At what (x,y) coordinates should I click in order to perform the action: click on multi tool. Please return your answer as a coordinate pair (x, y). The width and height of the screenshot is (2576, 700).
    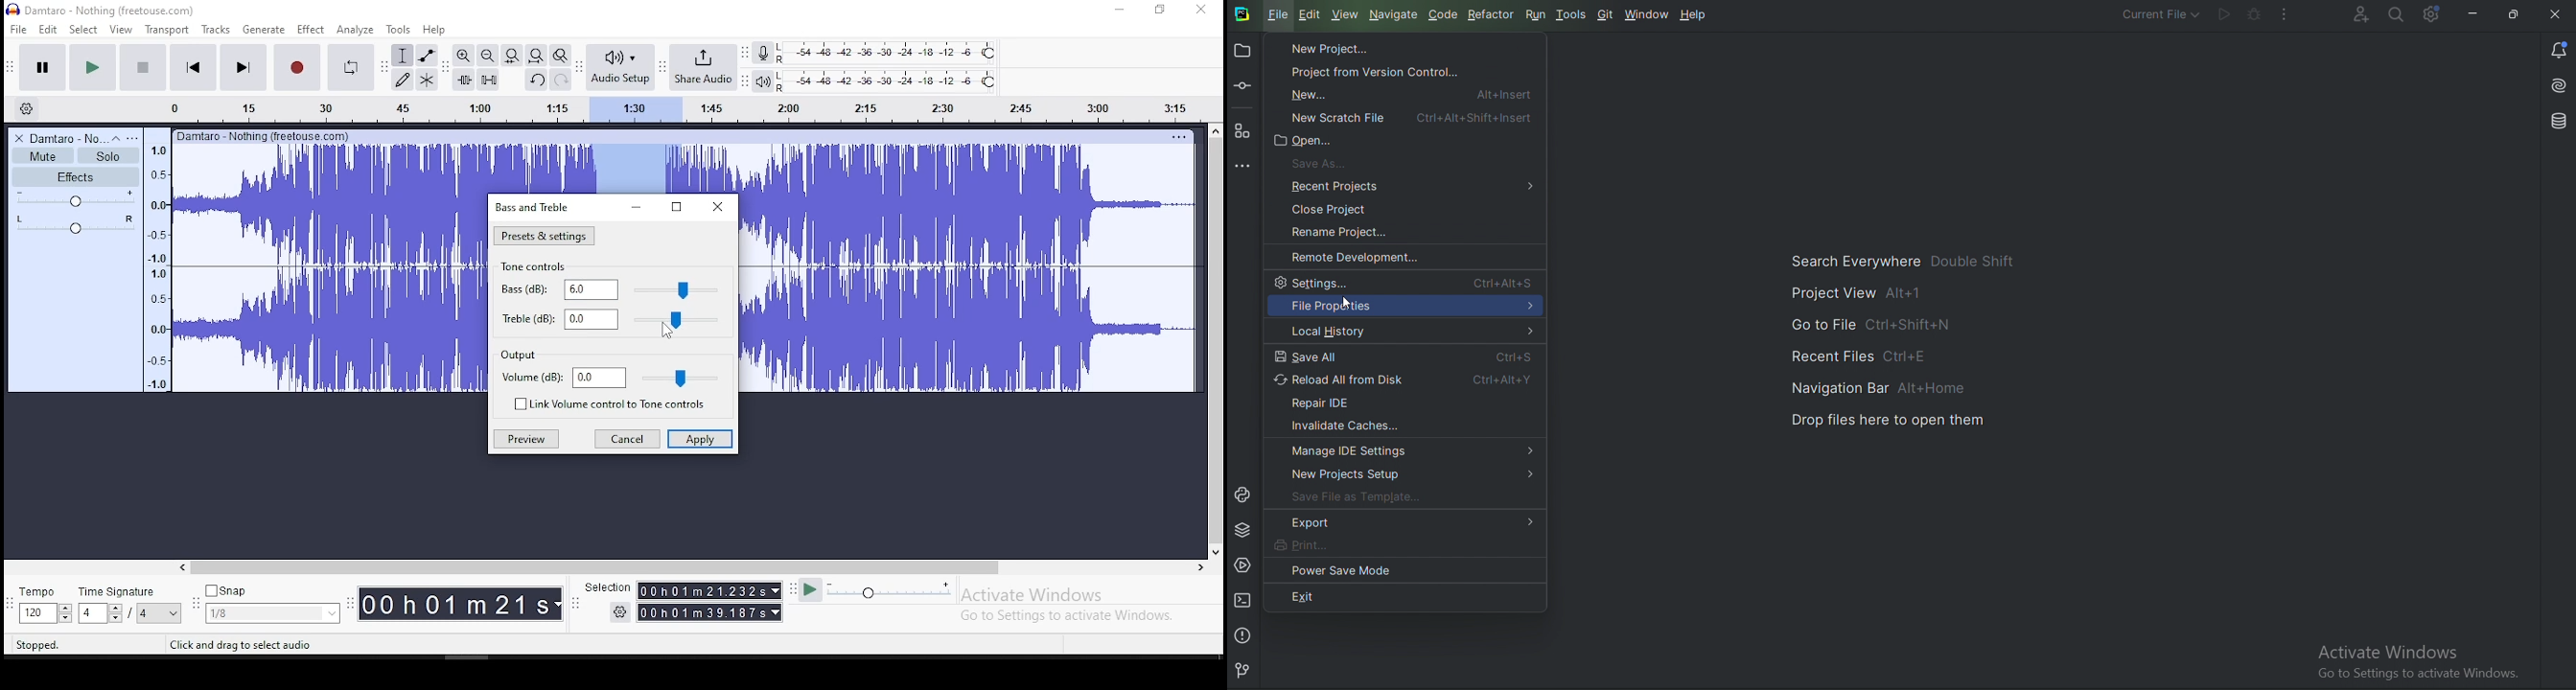
    Looking at the image, I should click on (427, 79).